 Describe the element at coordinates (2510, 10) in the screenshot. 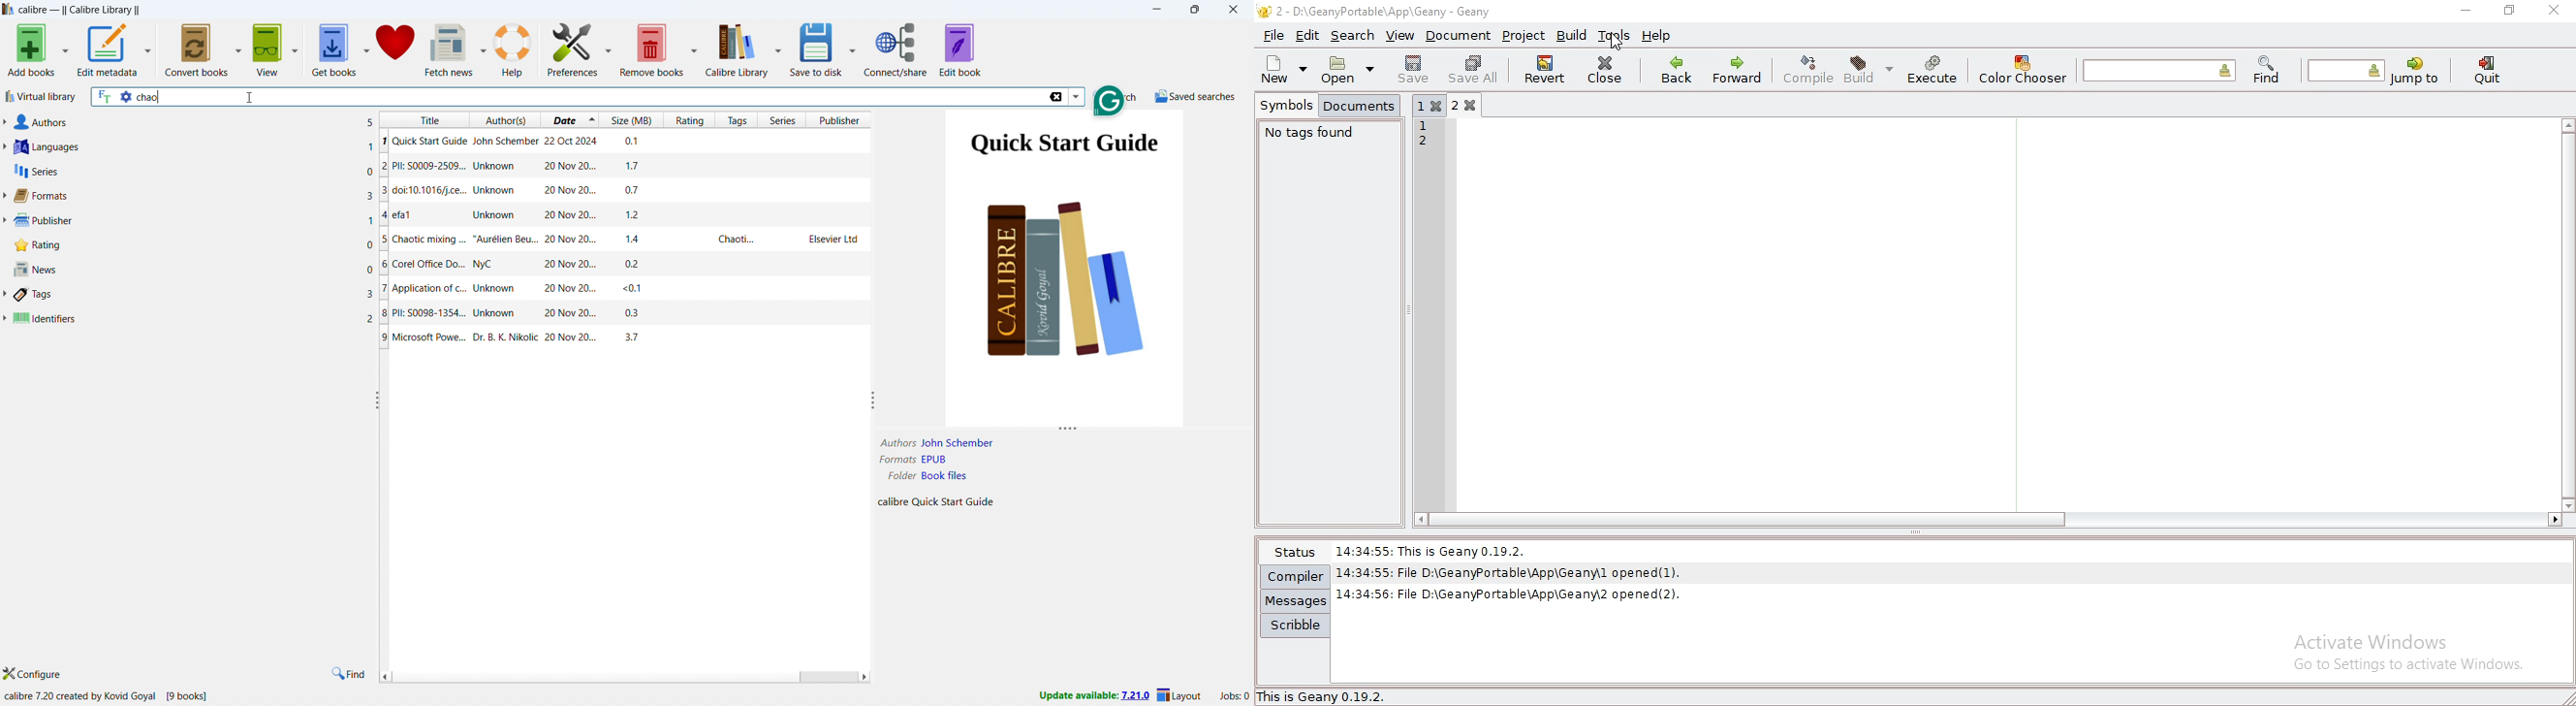

I see `restore window` at that location.